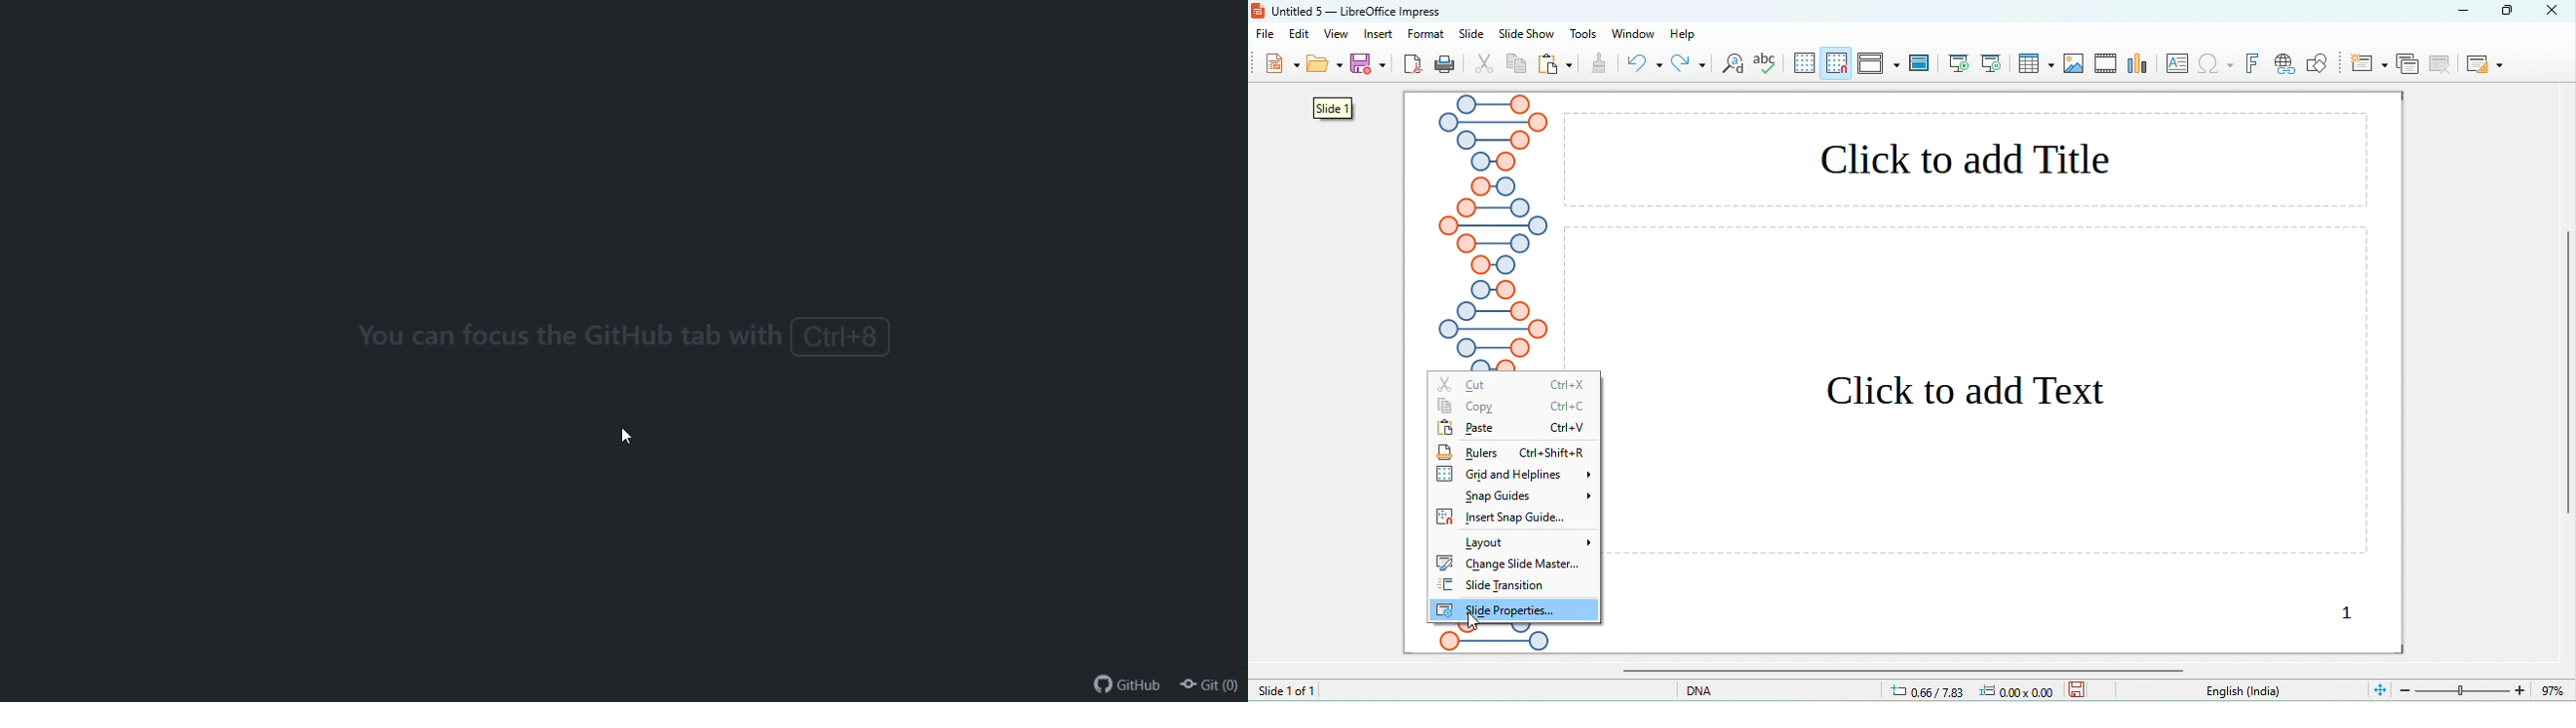 The height and width of the screenshot is (728, 2576). What do you see at coordinates (2558, 10) in the screenshot?
I see `close` at bounding box center [2558, 10].